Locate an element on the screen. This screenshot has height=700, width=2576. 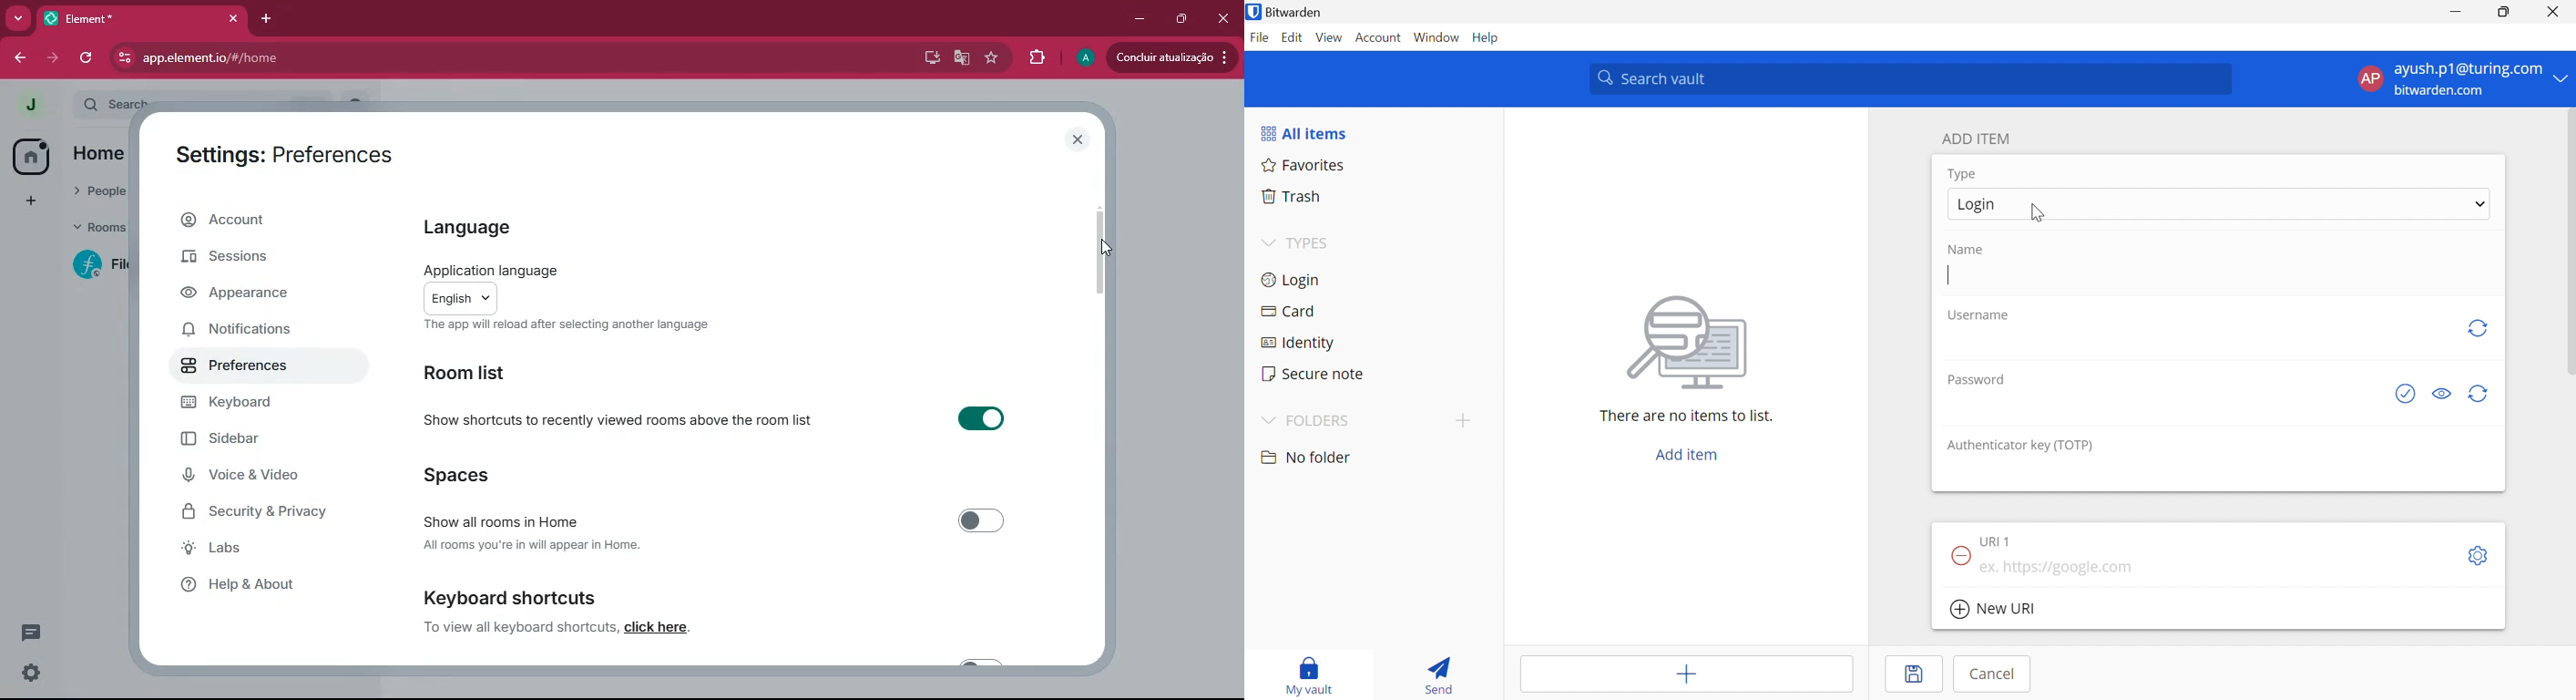
expand is located at coordinates (63, 106).